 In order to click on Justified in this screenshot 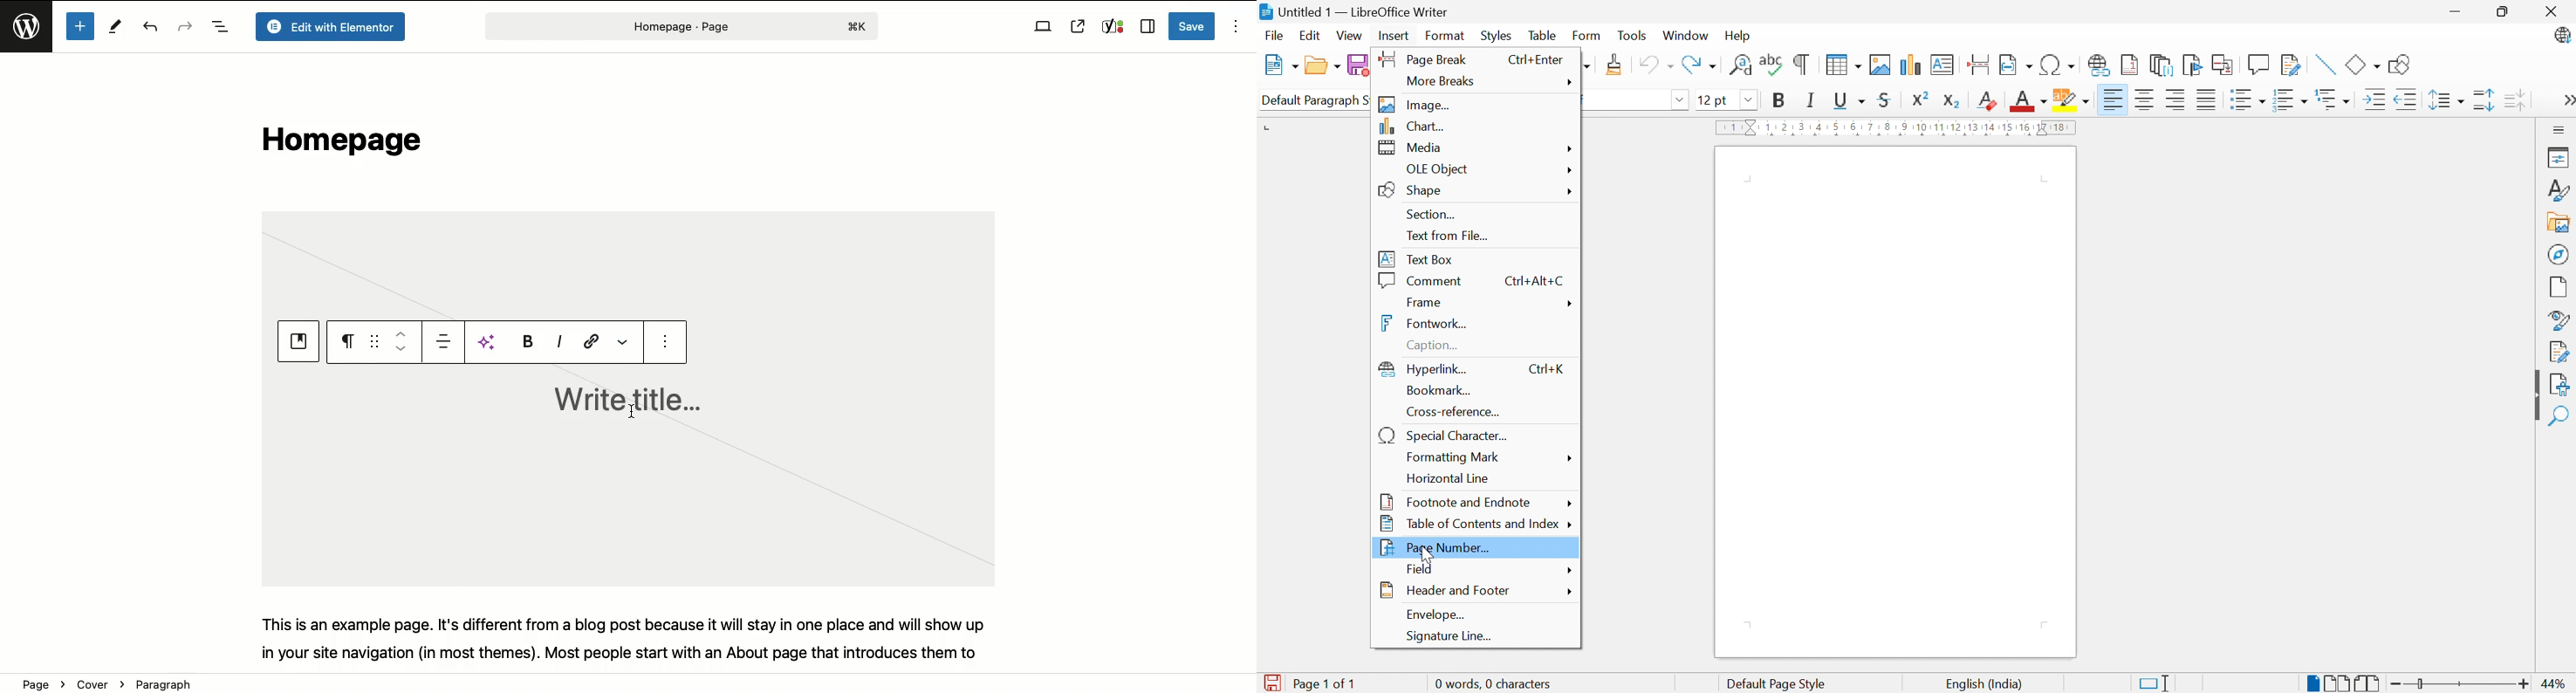, I will do `click(2205, 98)`.